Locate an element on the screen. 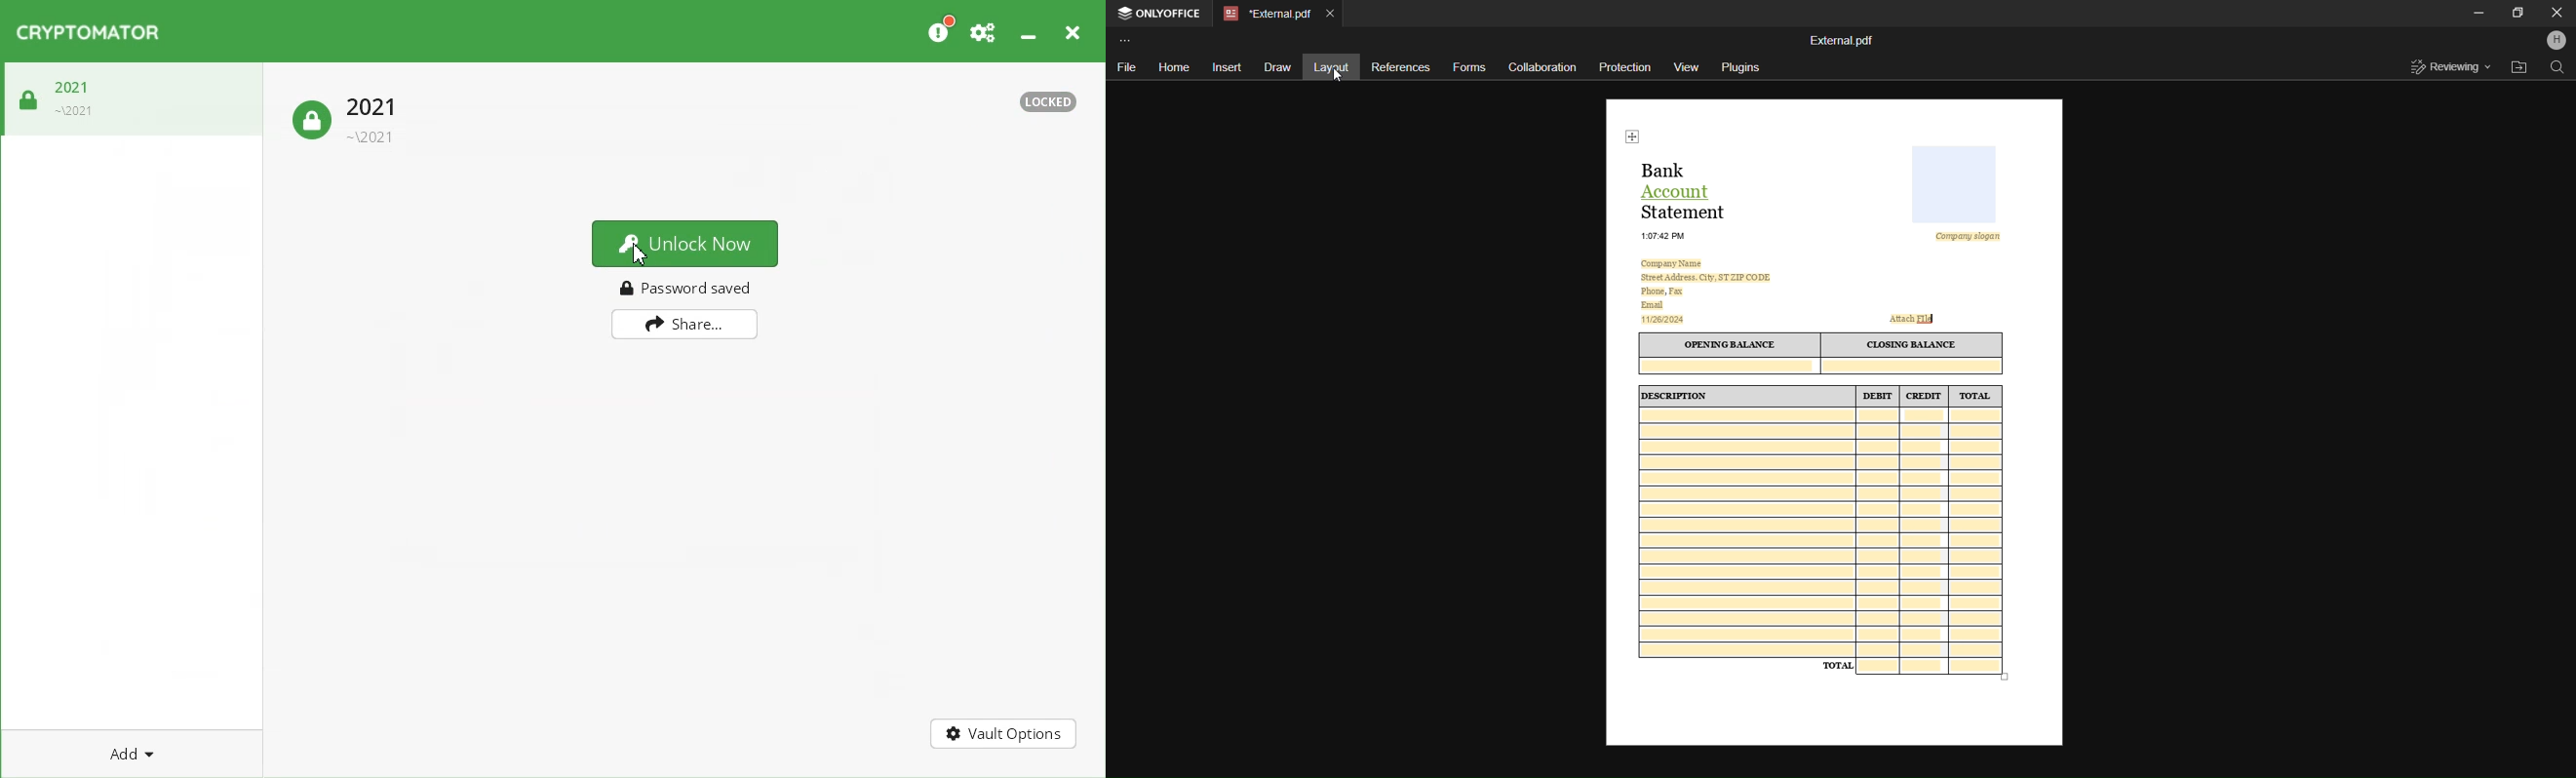 The image size is (2576, 784). OnlyOffice Application Tab is located at coordinates (1162, 15).